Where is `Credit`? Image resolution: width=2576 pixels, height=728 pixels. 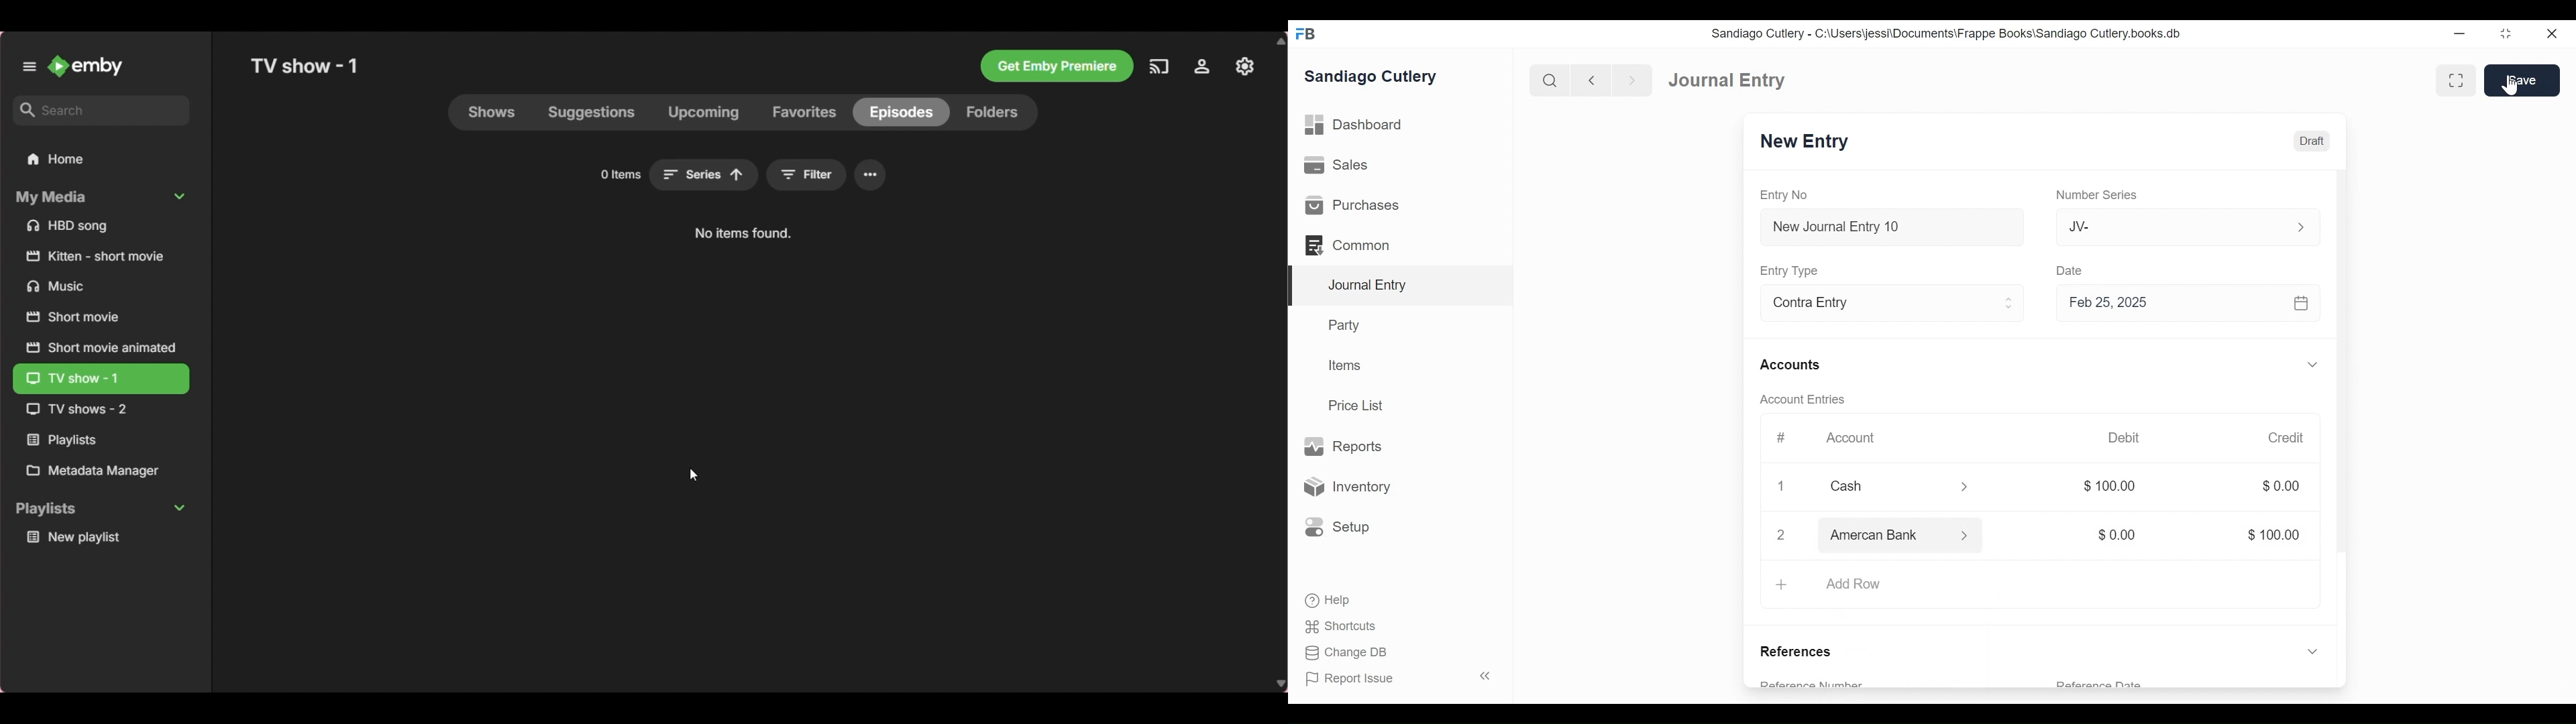
Credit is located at coordinates (2289, 439).